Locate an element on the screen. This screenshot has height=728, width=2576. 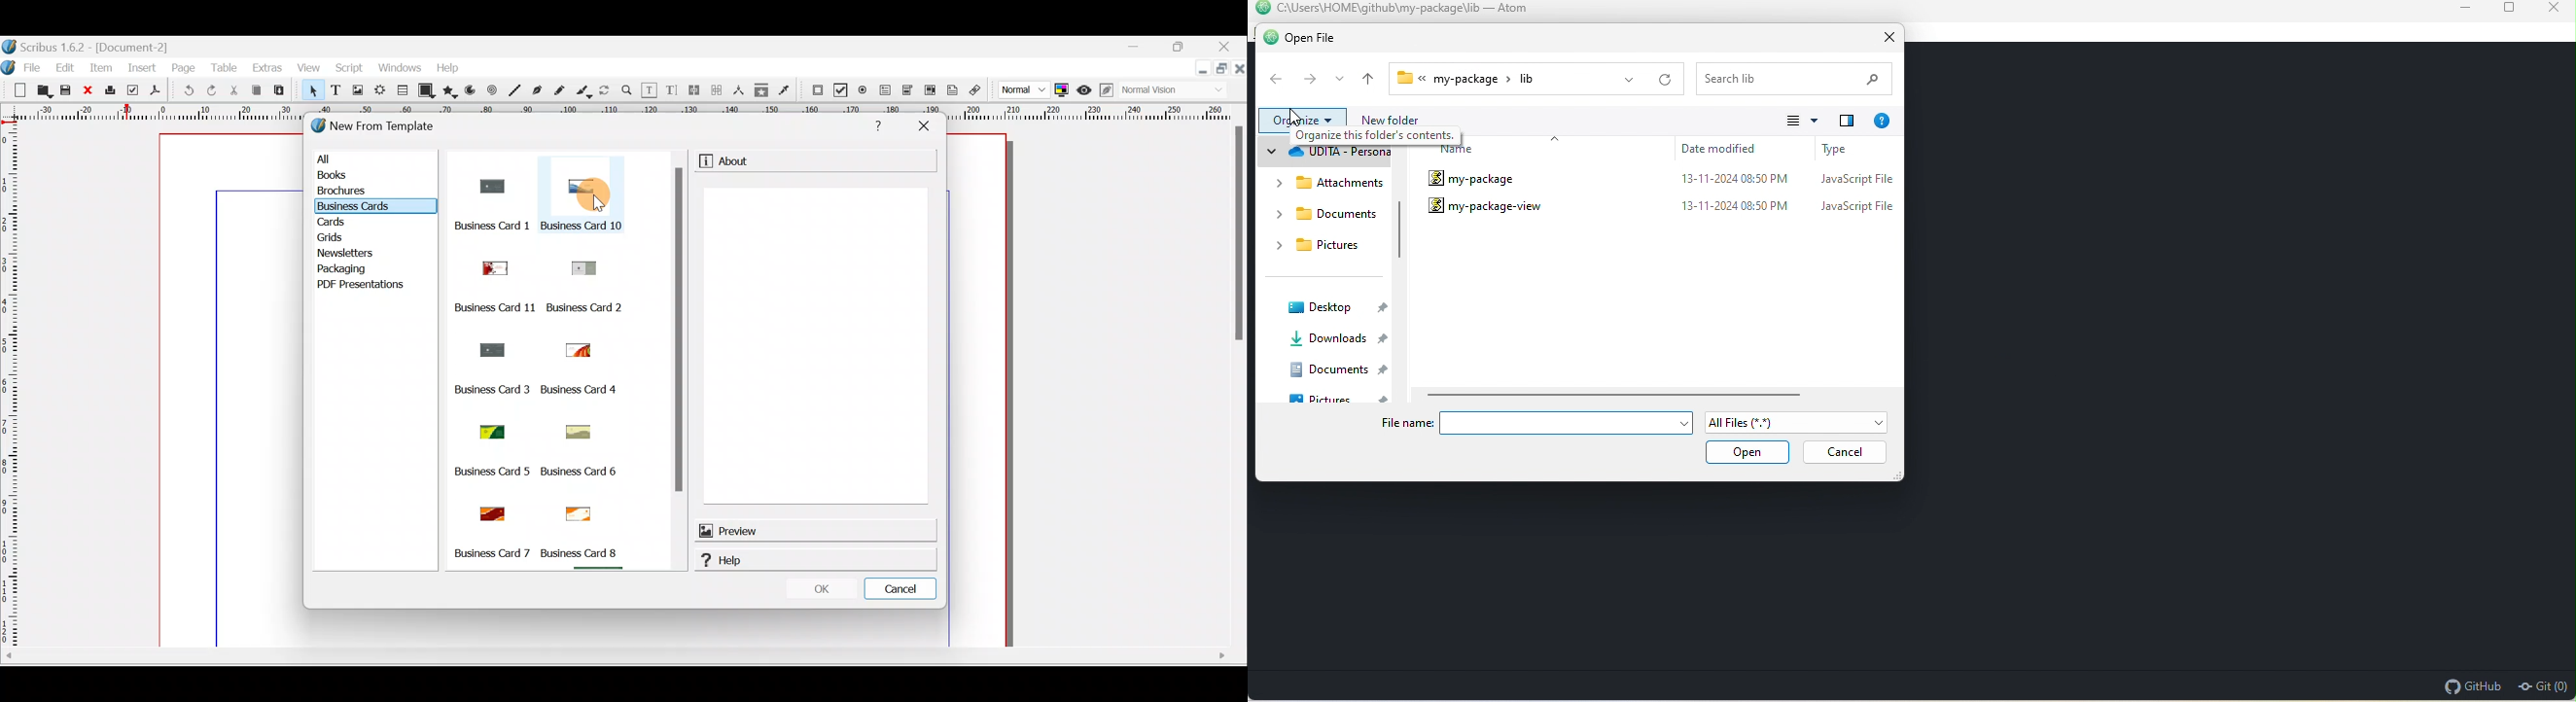
Business card is located at coordinates (578, 511).